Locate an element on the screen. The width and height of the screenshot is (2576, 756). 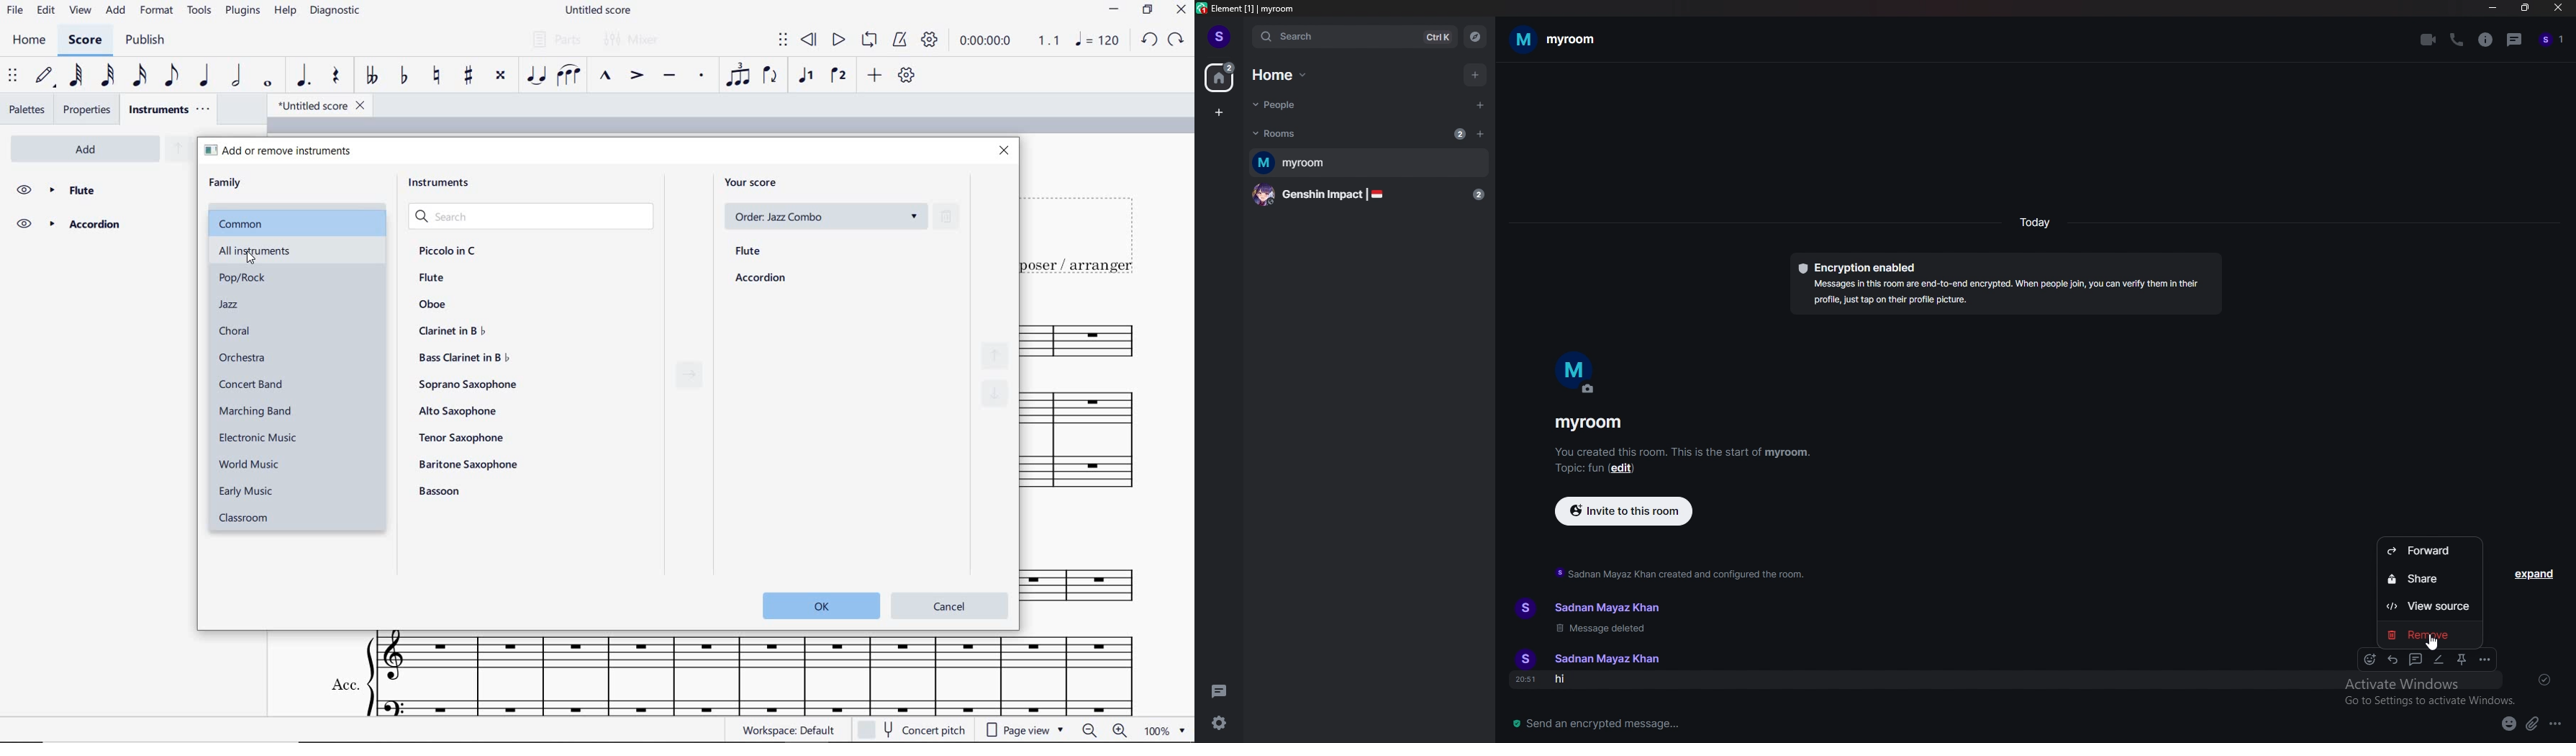
whole note is located at coordinates (266, 84).